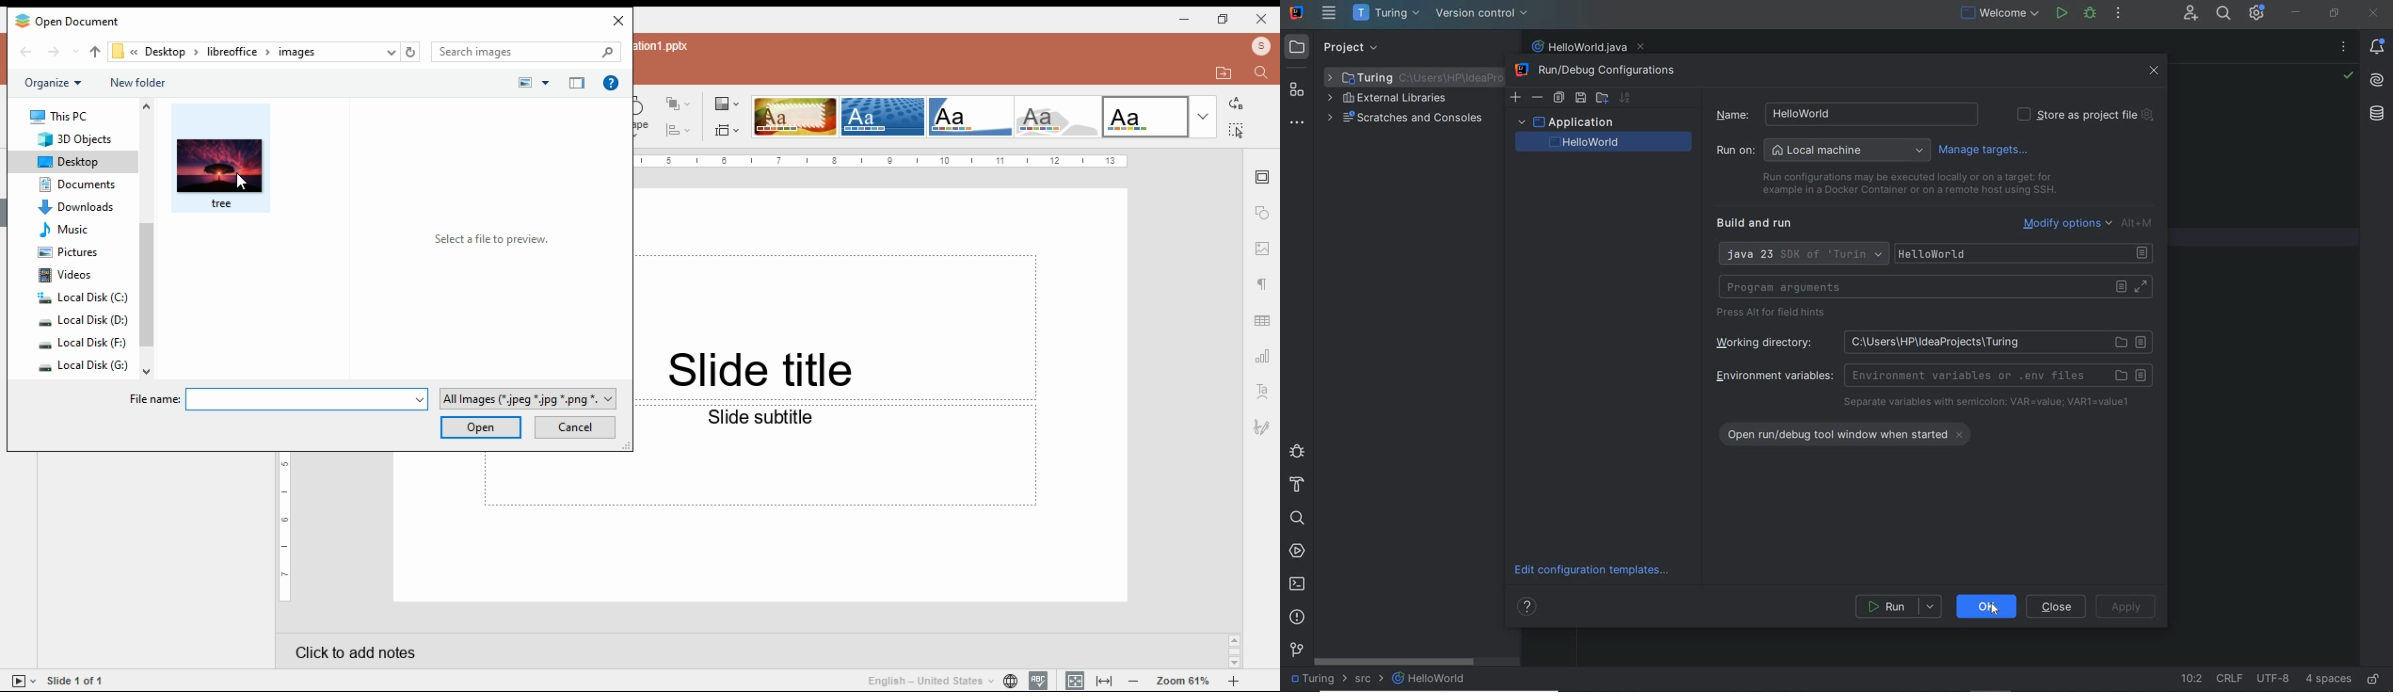  I want to click on program arguments, so click(1936, 287).